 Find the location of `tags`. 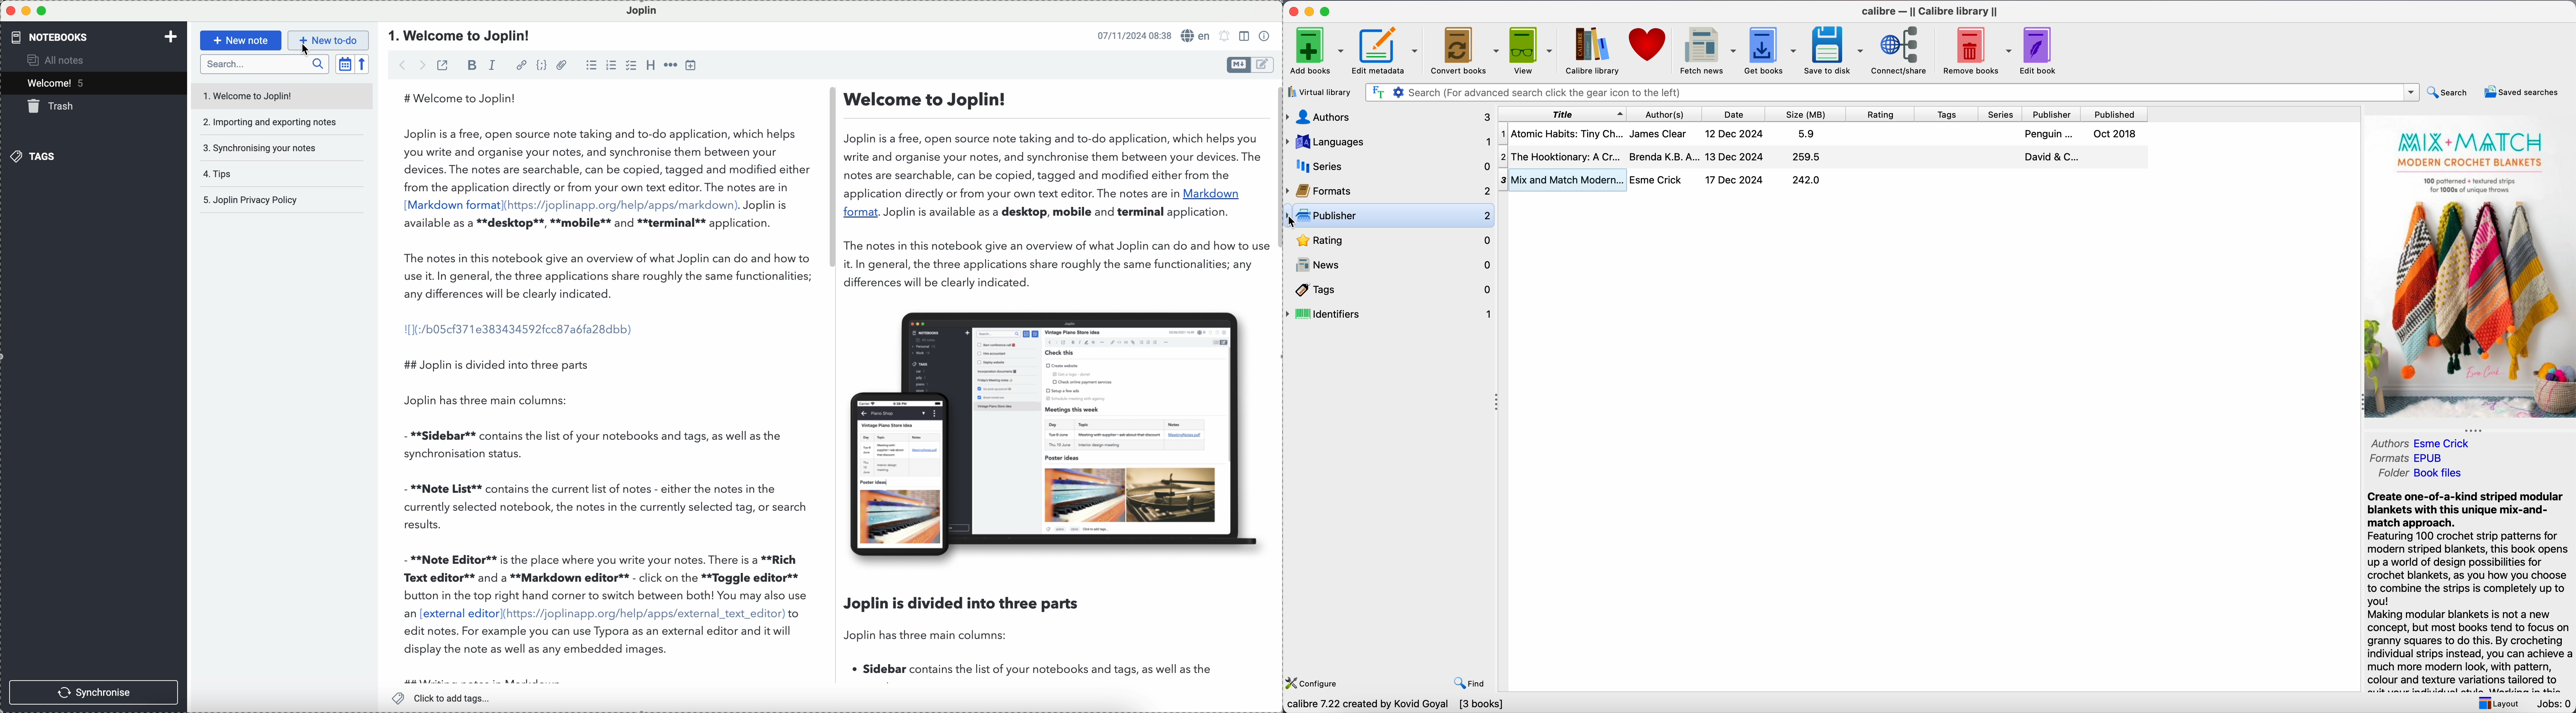

tags is located at coordinates (1949, 114).